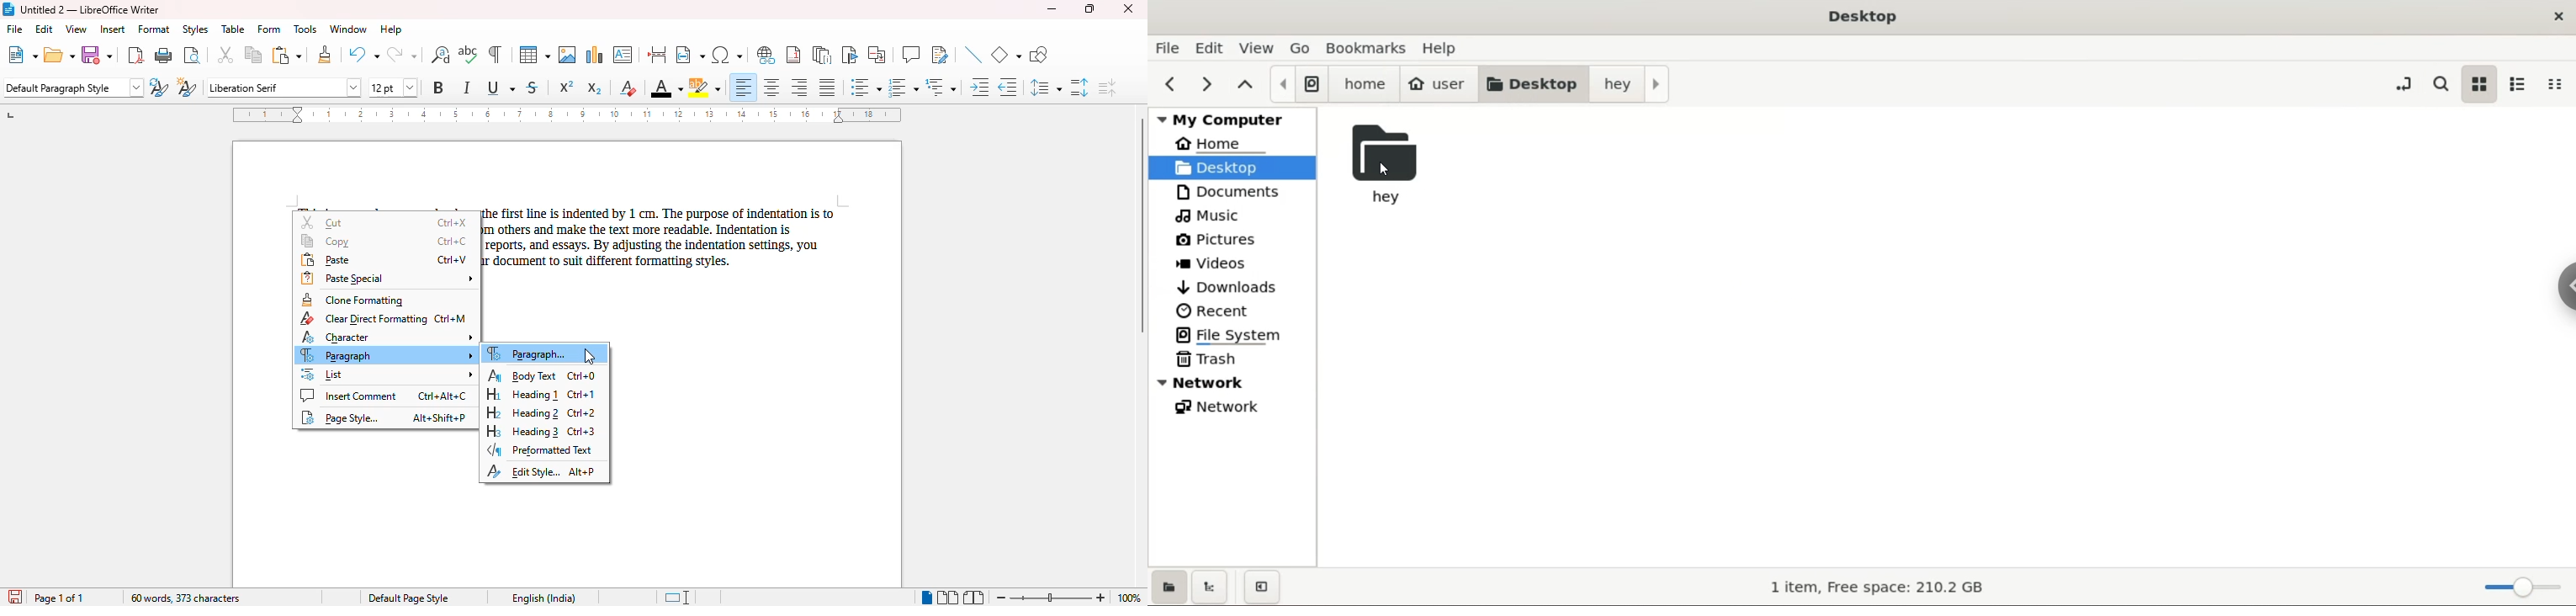 The width and height of the screenshot is (2576, 616). Describe the element at coordinates (467, 88) in the screenshot. I see `italic` at that location.